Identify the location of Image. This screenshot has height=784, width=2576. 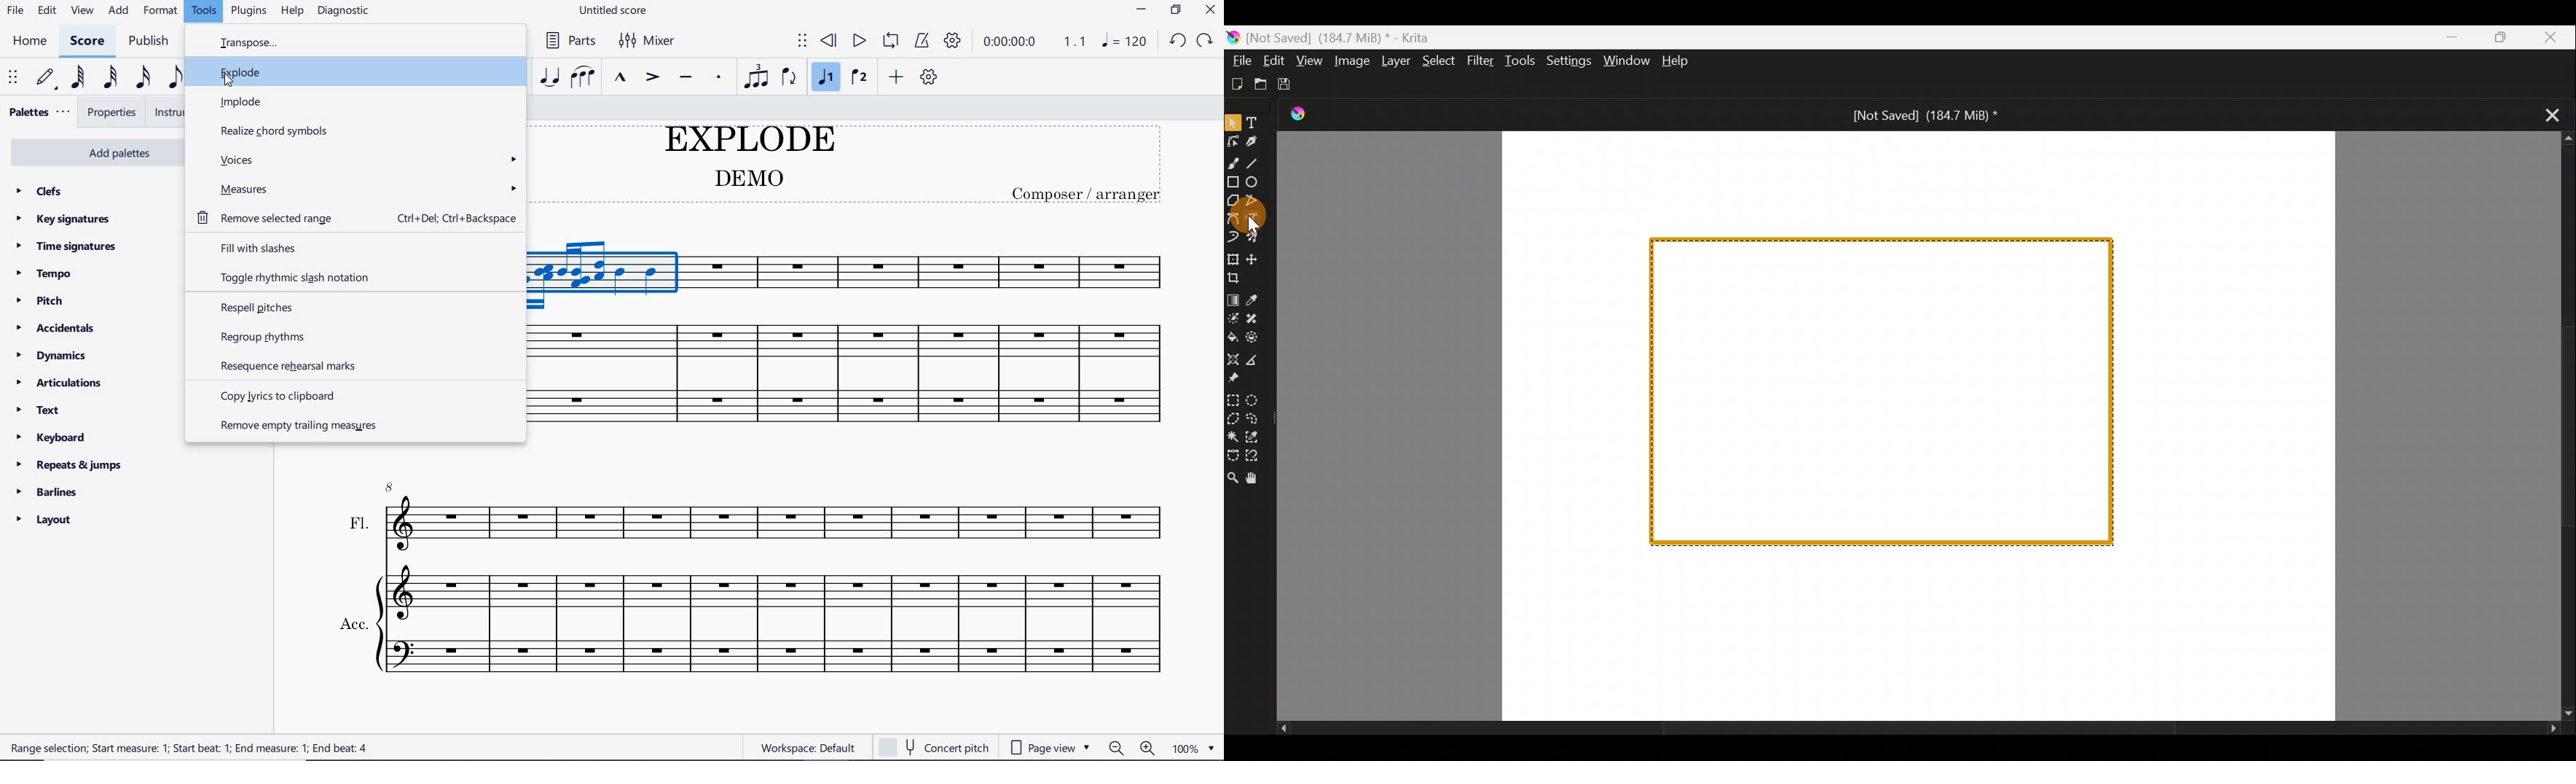
(1356, 61).